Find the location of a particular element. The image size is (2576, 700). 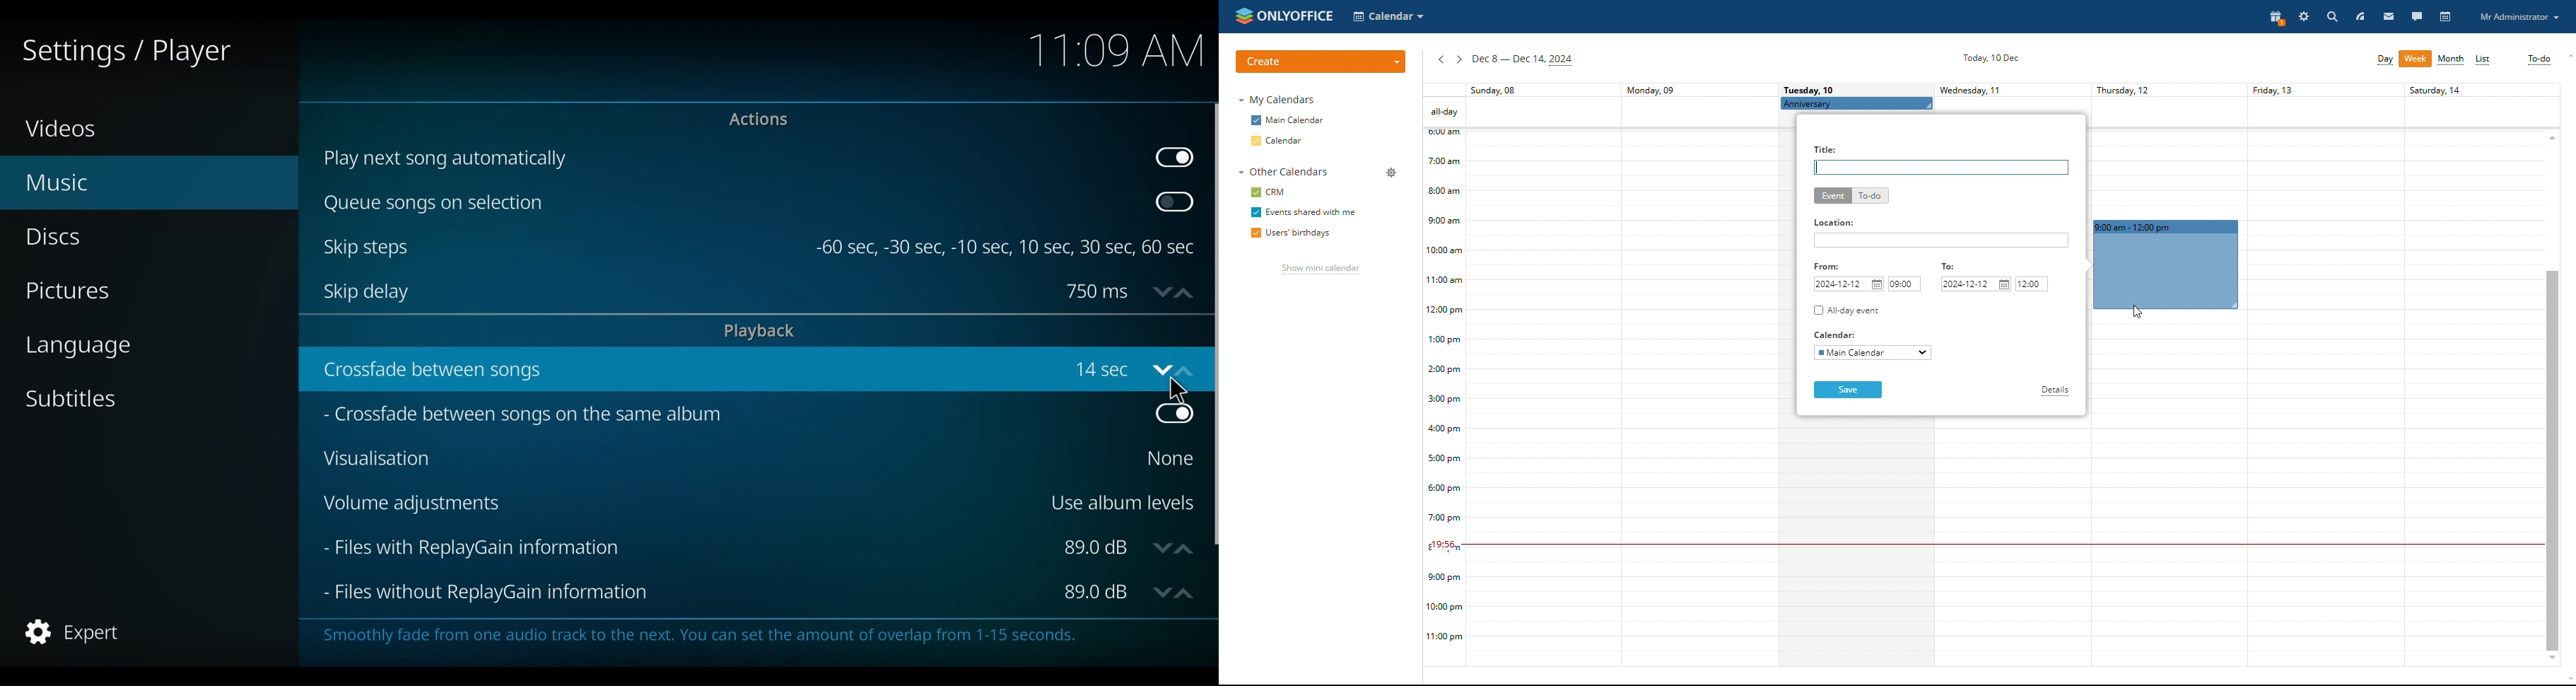

Play next song automatically is located at coordinates (717, 159).